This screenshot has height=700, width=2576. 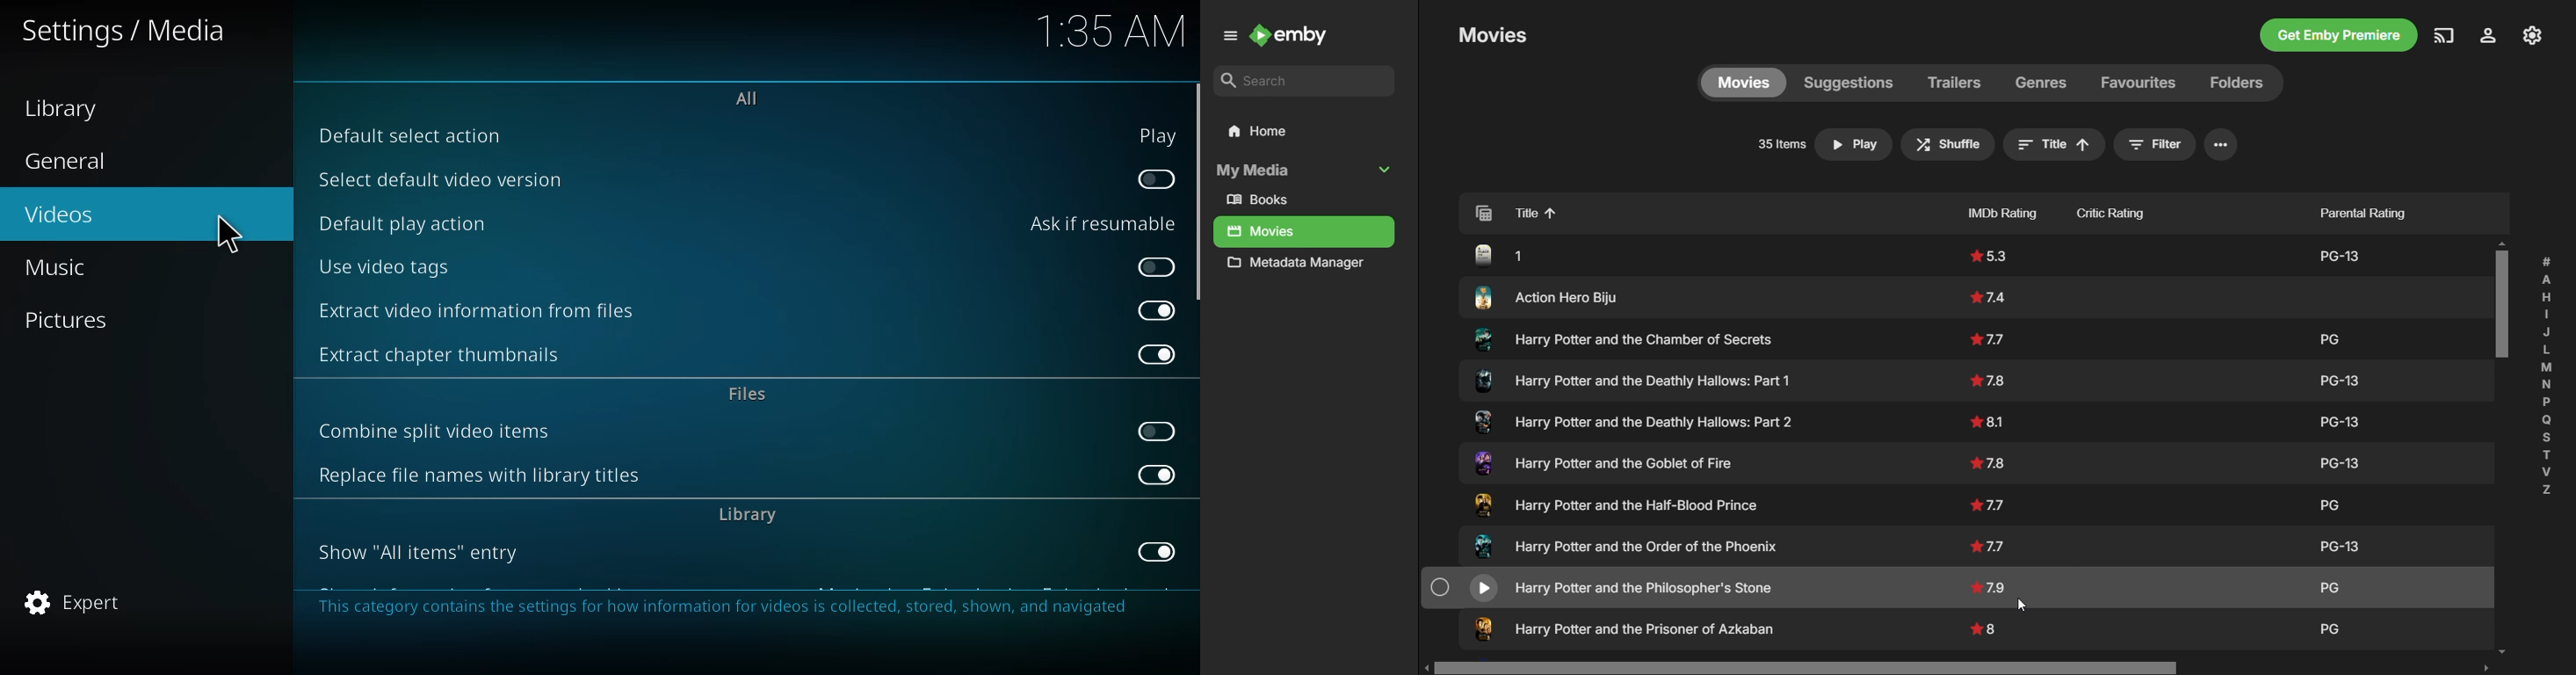 I want to click on Current Movies Sort order, so click(x=2059, y=145).